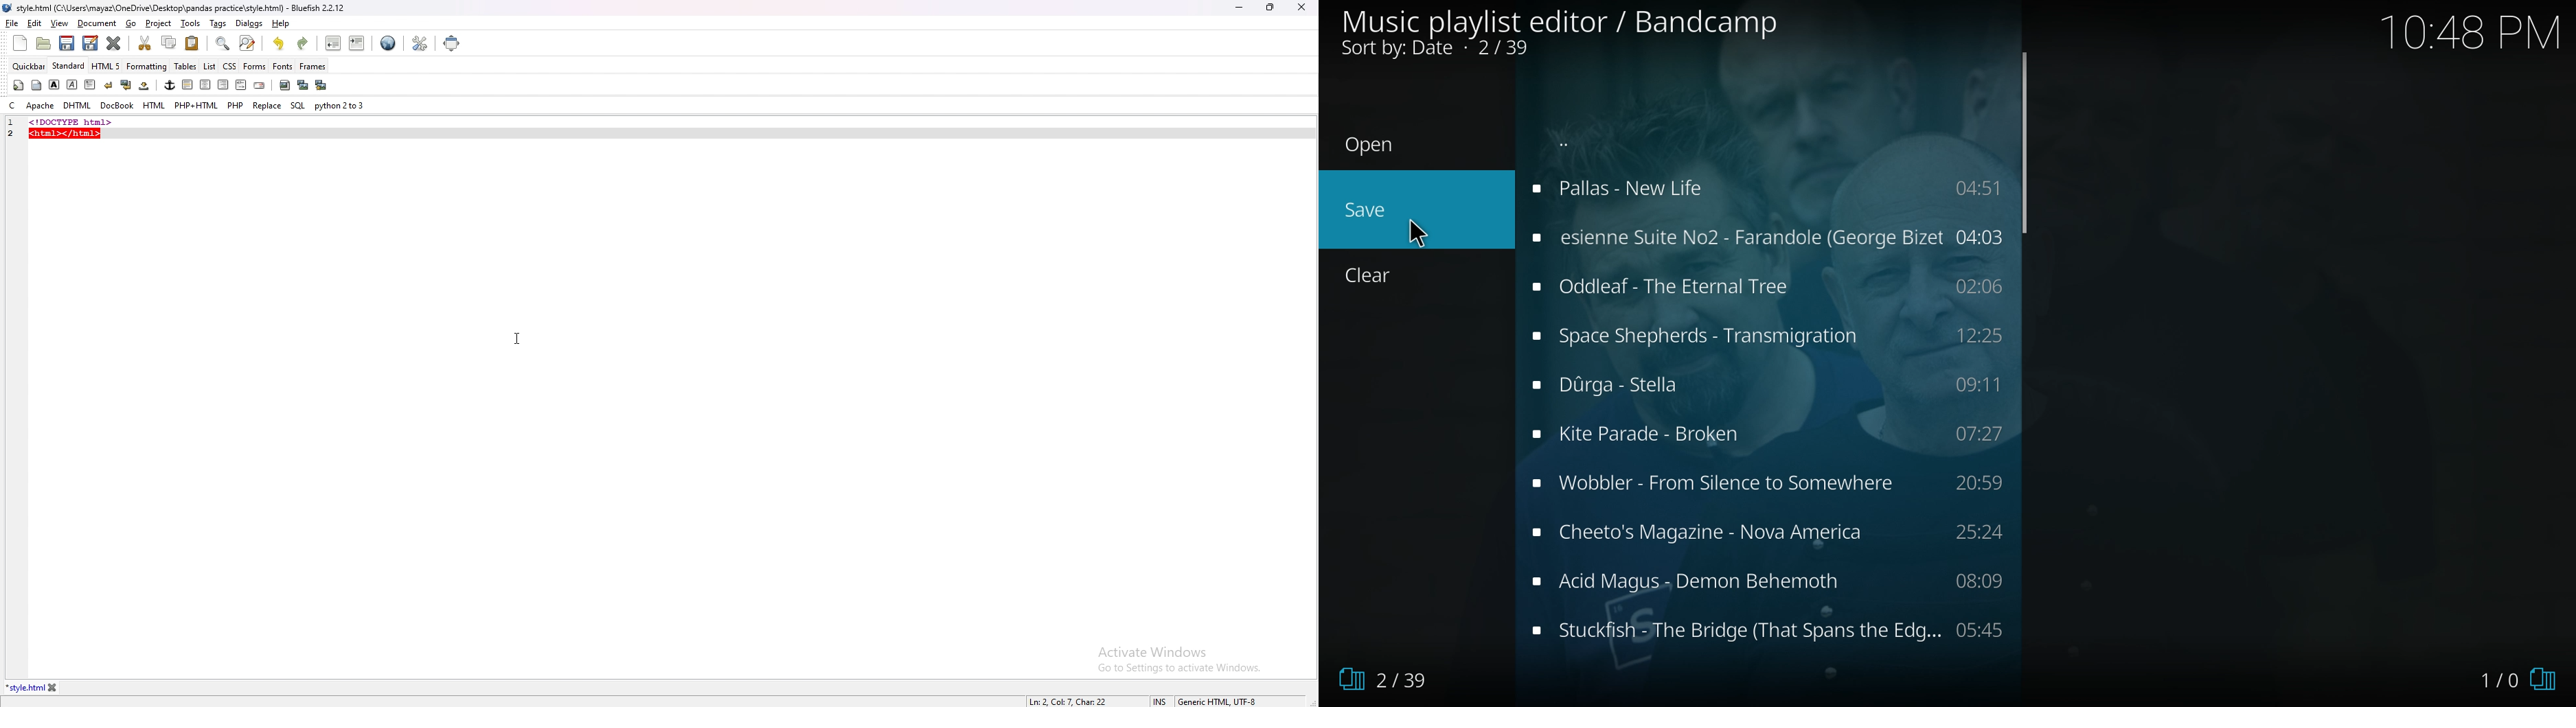 The height and width of the screenshot is (728, 2576). What do you see at coordinates (148, 66) in the screenshot?
I see `formatting` at bounding box center [148, 66].